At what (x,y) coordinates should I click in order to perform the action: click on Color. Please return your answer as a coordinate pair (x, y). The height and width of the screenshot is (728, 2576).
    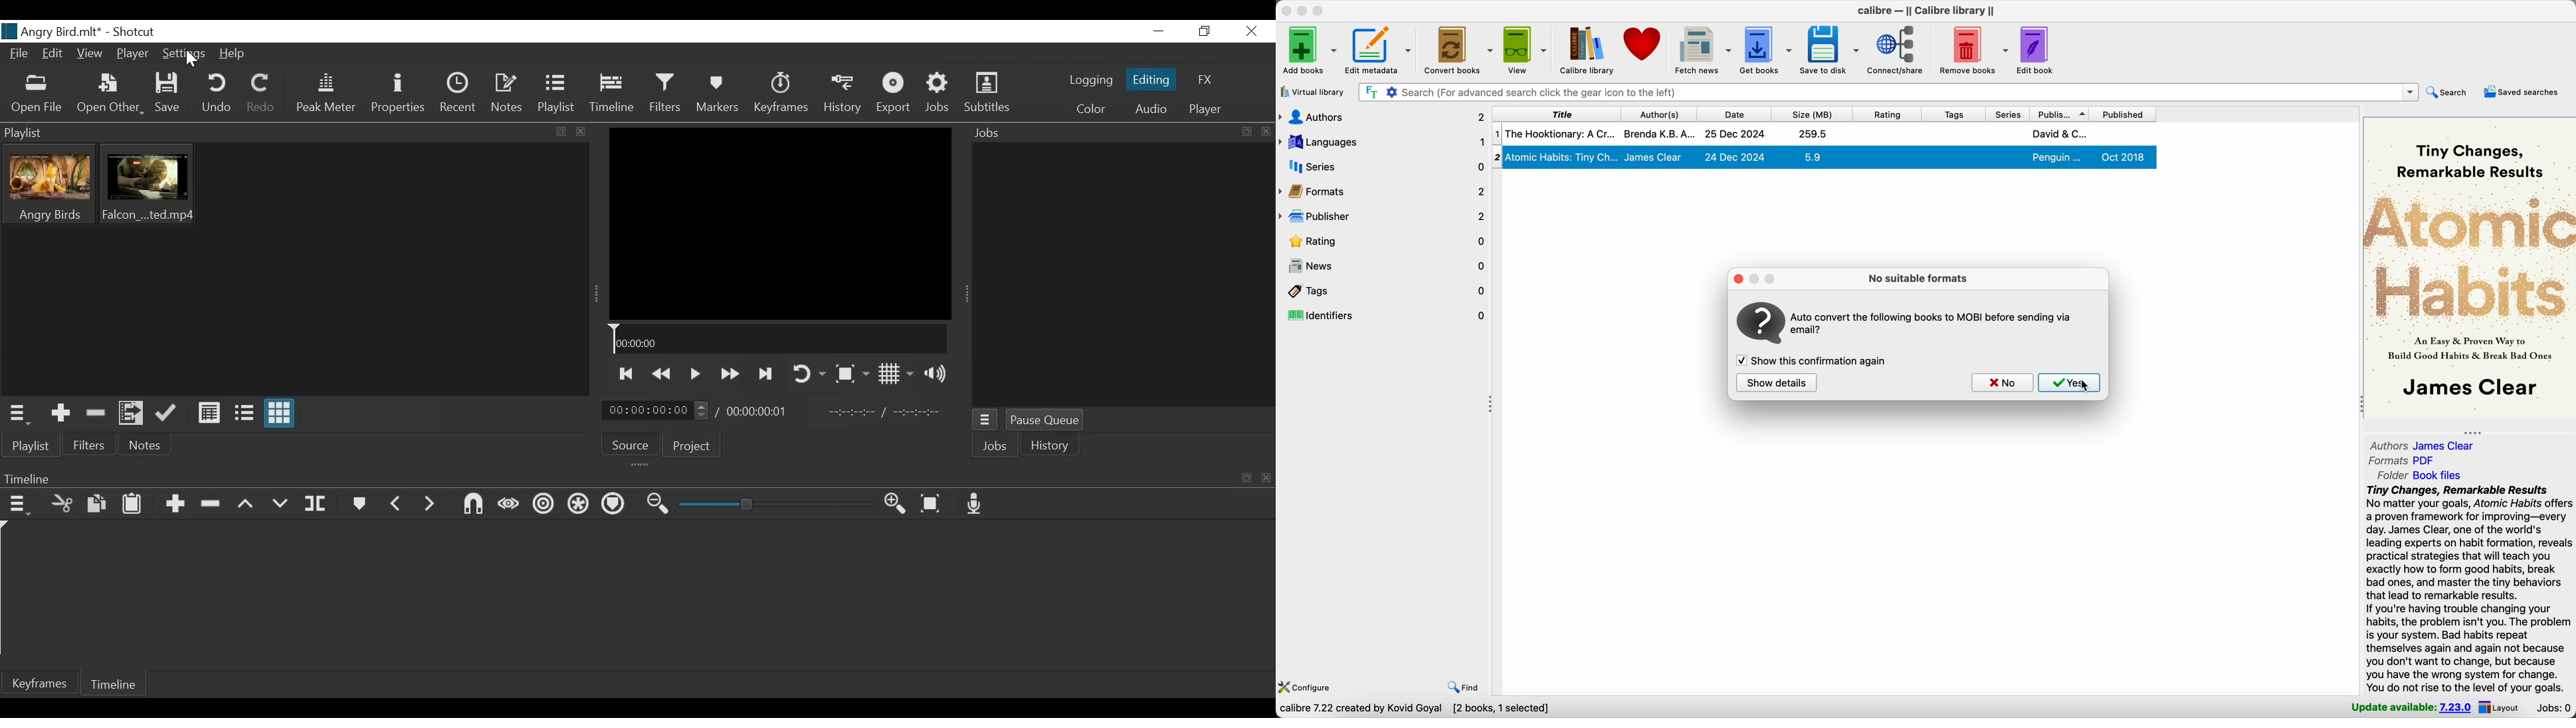
    Looking at the image, I should click on (1092, 109).